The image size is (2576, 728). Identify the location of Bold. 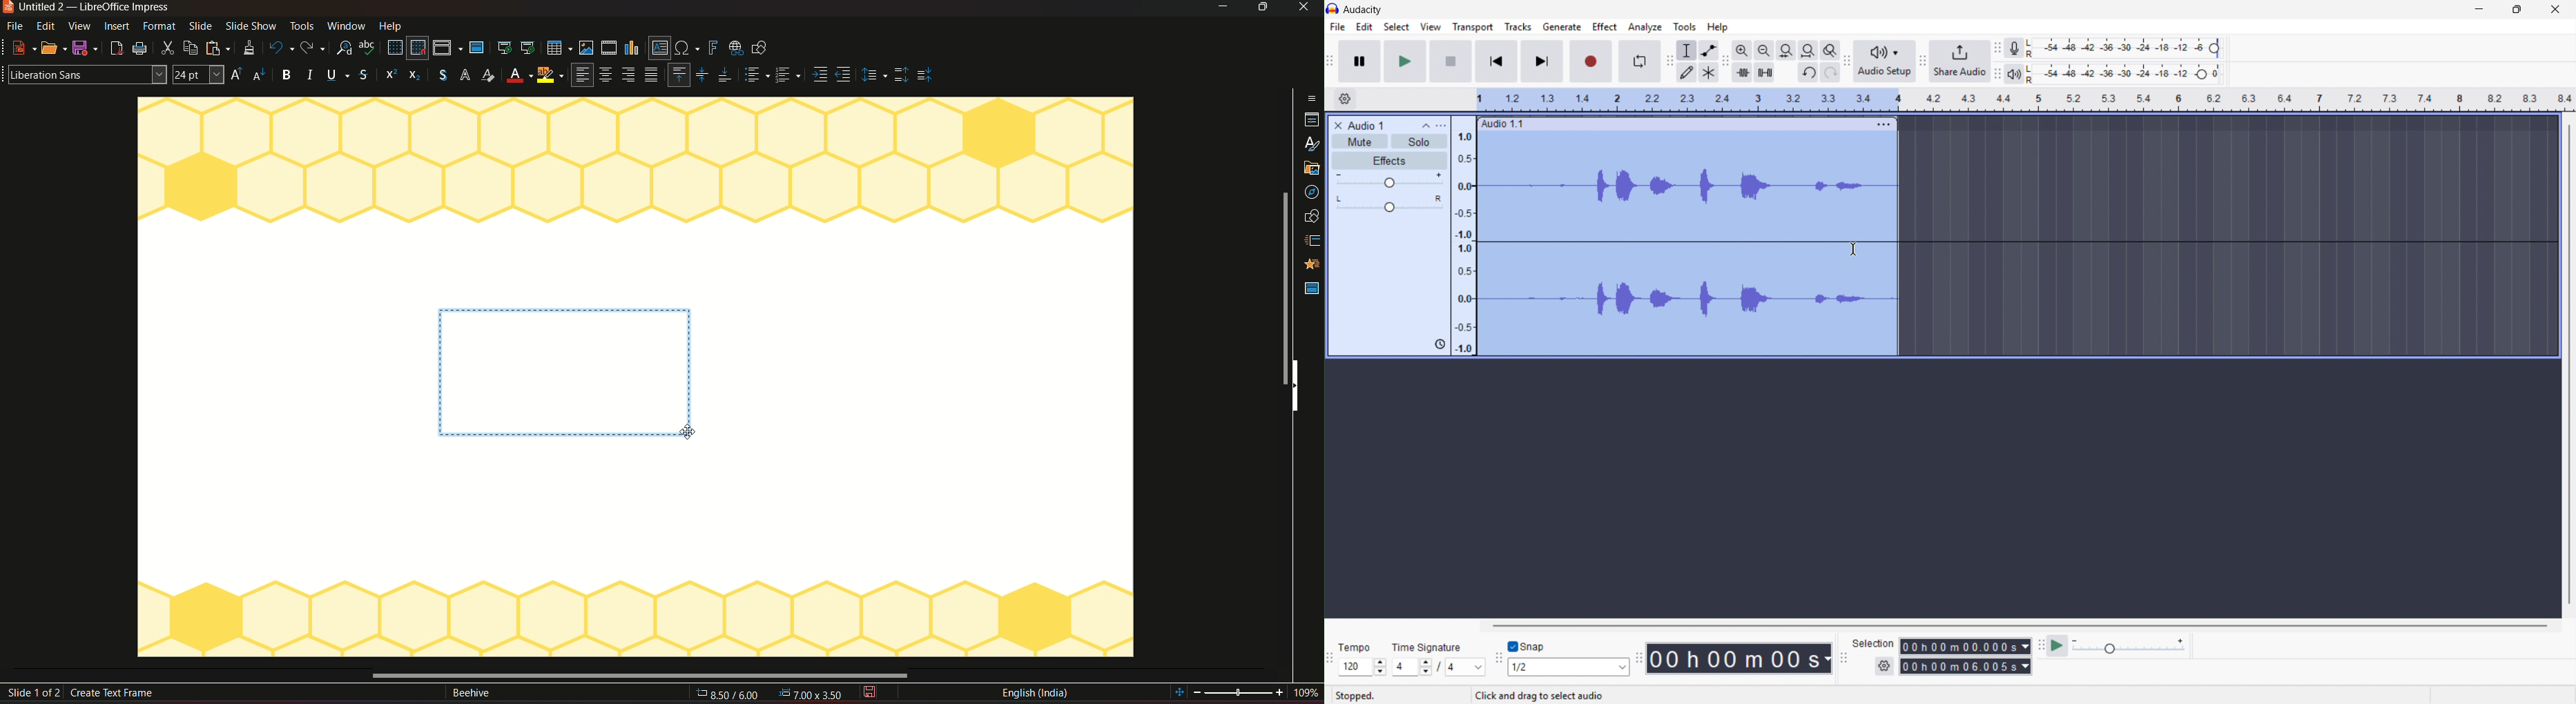
(287, 75).